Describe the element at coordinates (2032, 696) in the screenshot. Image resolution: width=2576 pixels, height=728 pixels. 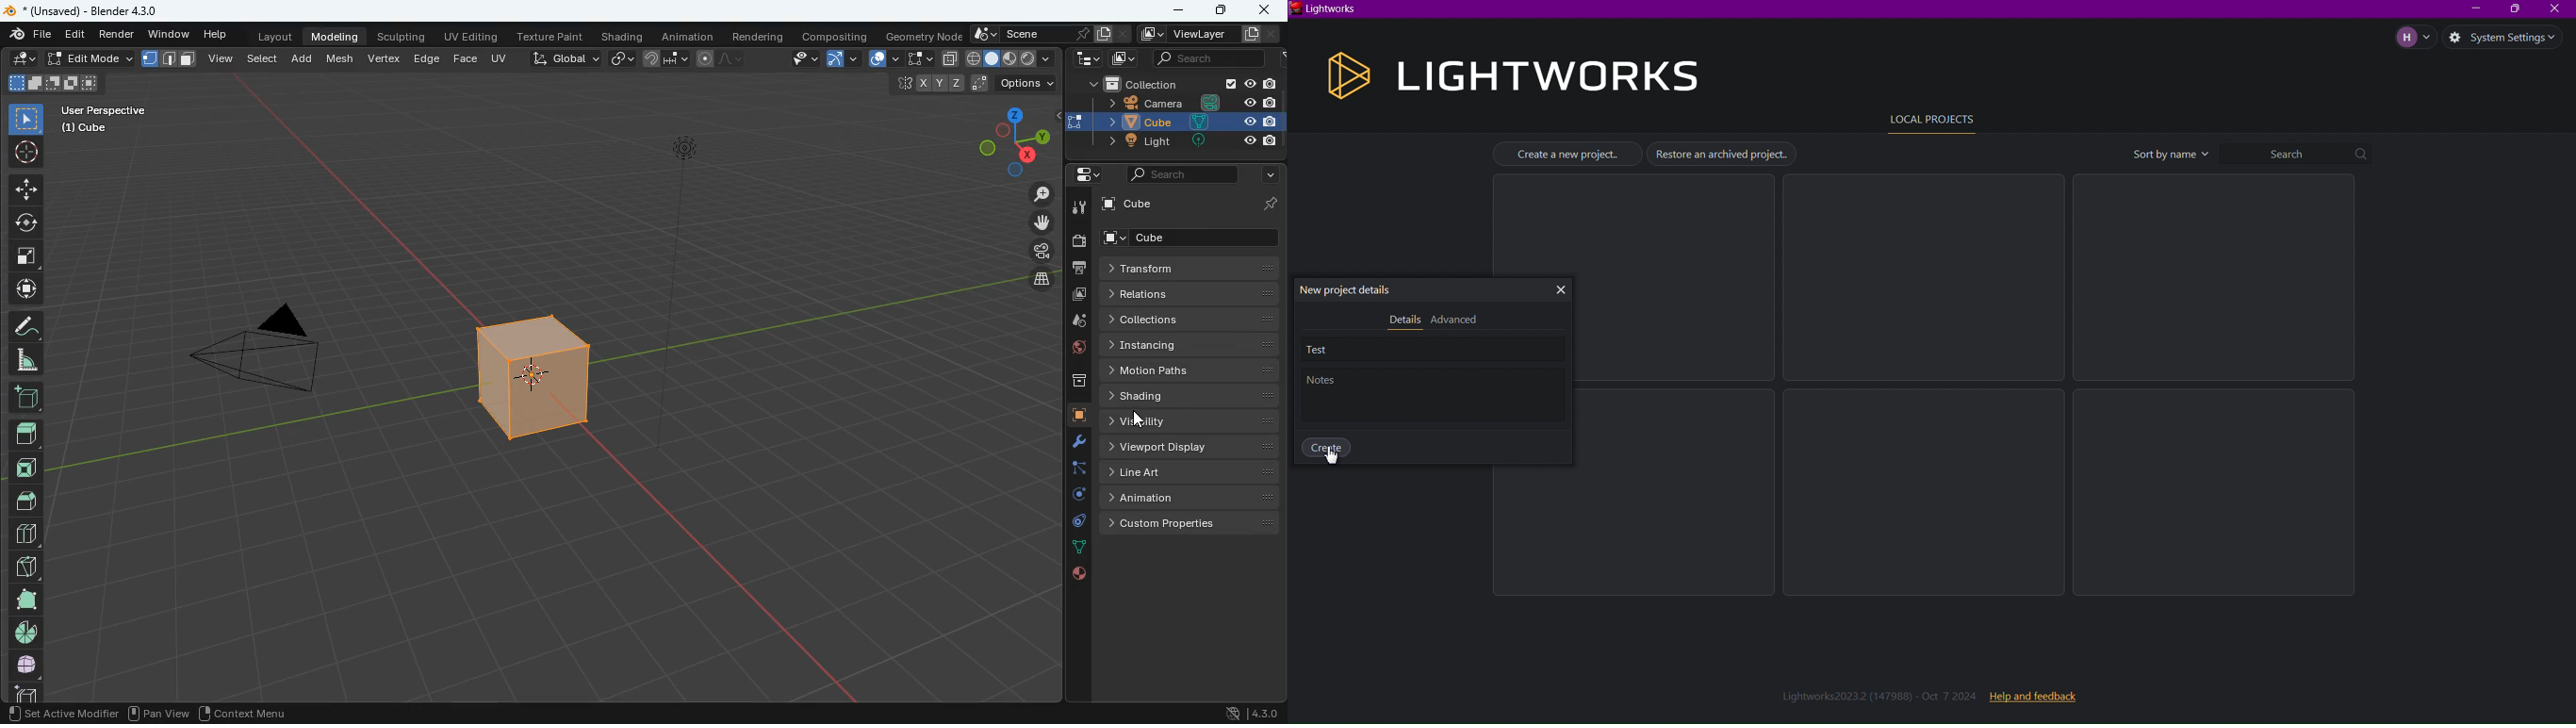
I see `Help and feedback` at that location.